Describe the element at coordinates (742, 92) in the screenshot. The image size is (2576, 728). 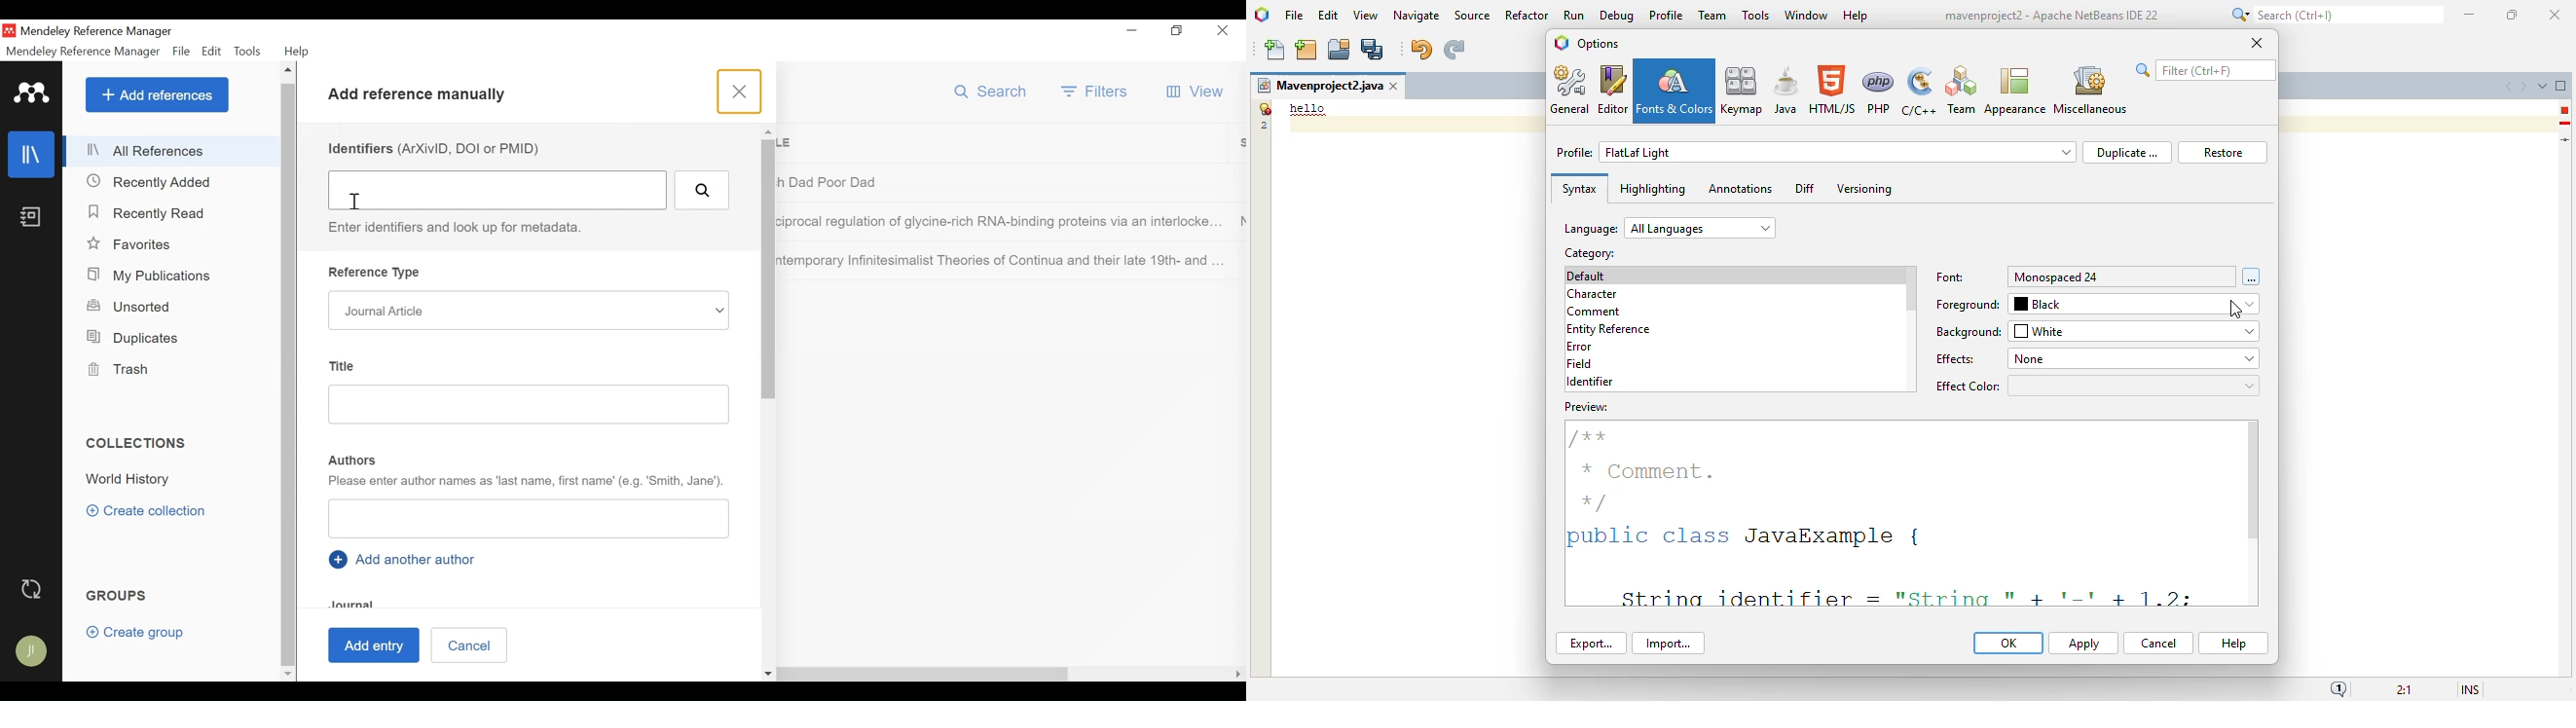
I see `close` at that location.